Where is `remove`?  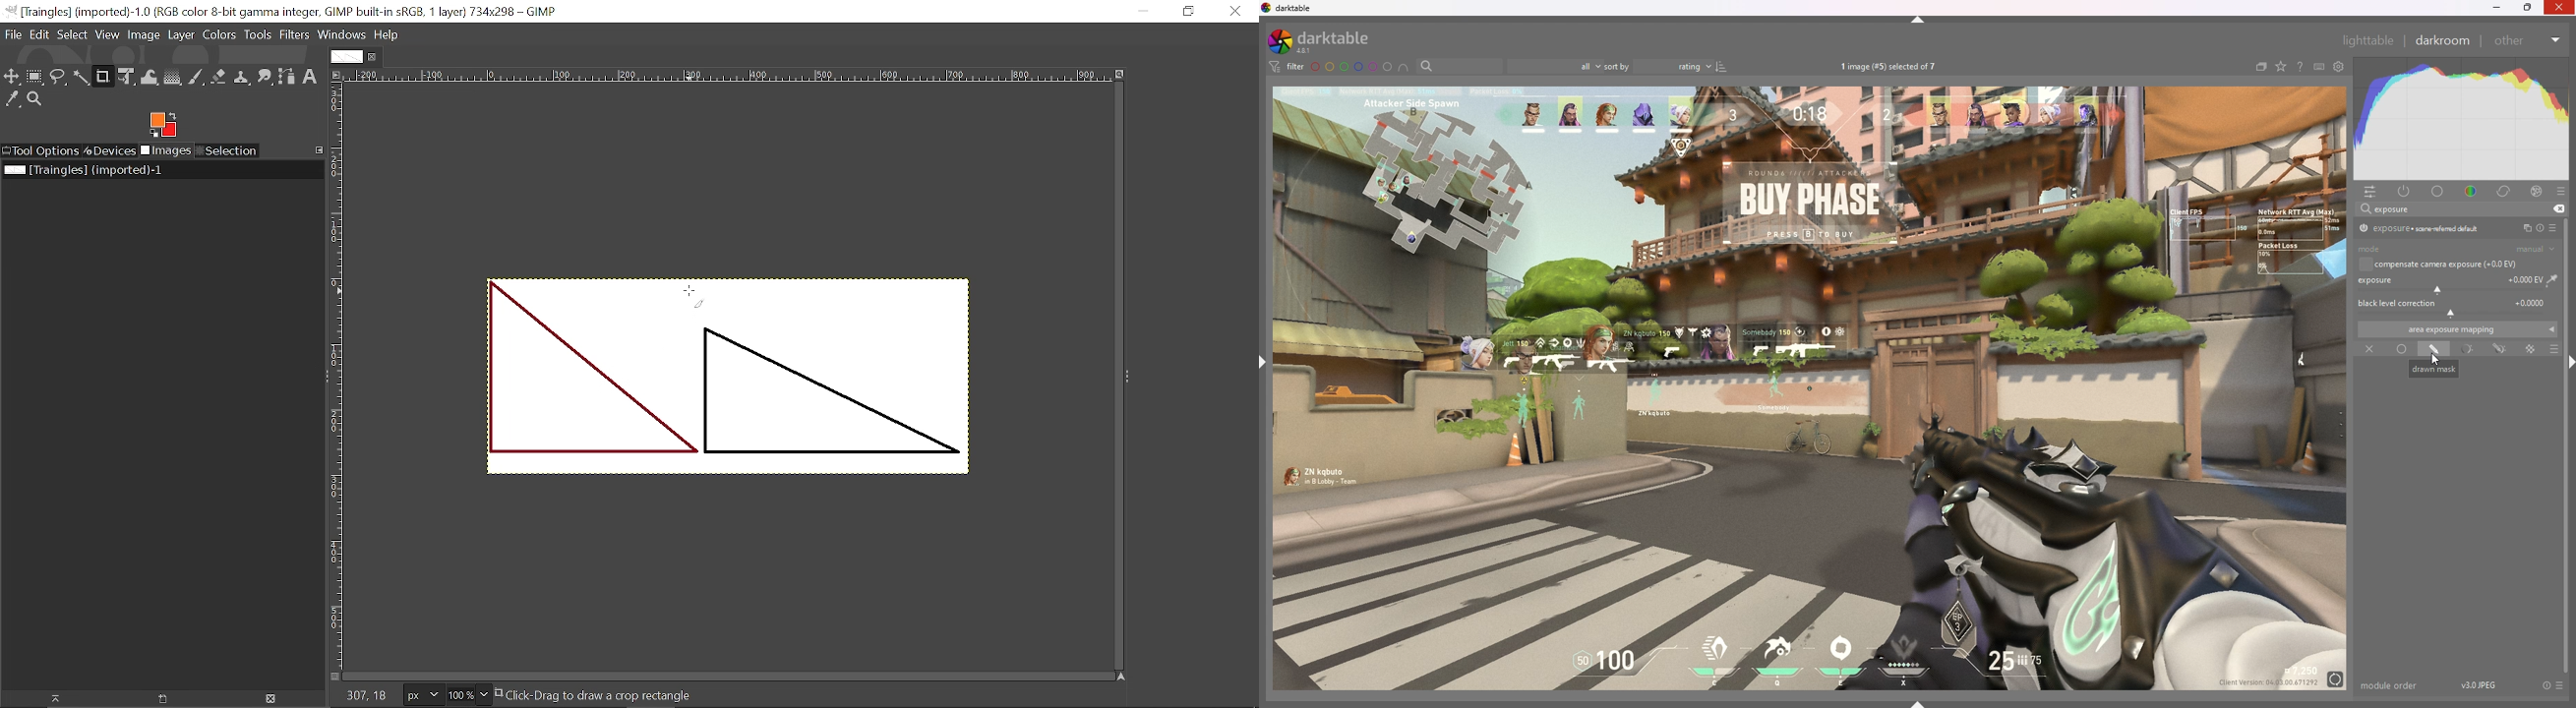
remove is located at coordinates (2559, 209).